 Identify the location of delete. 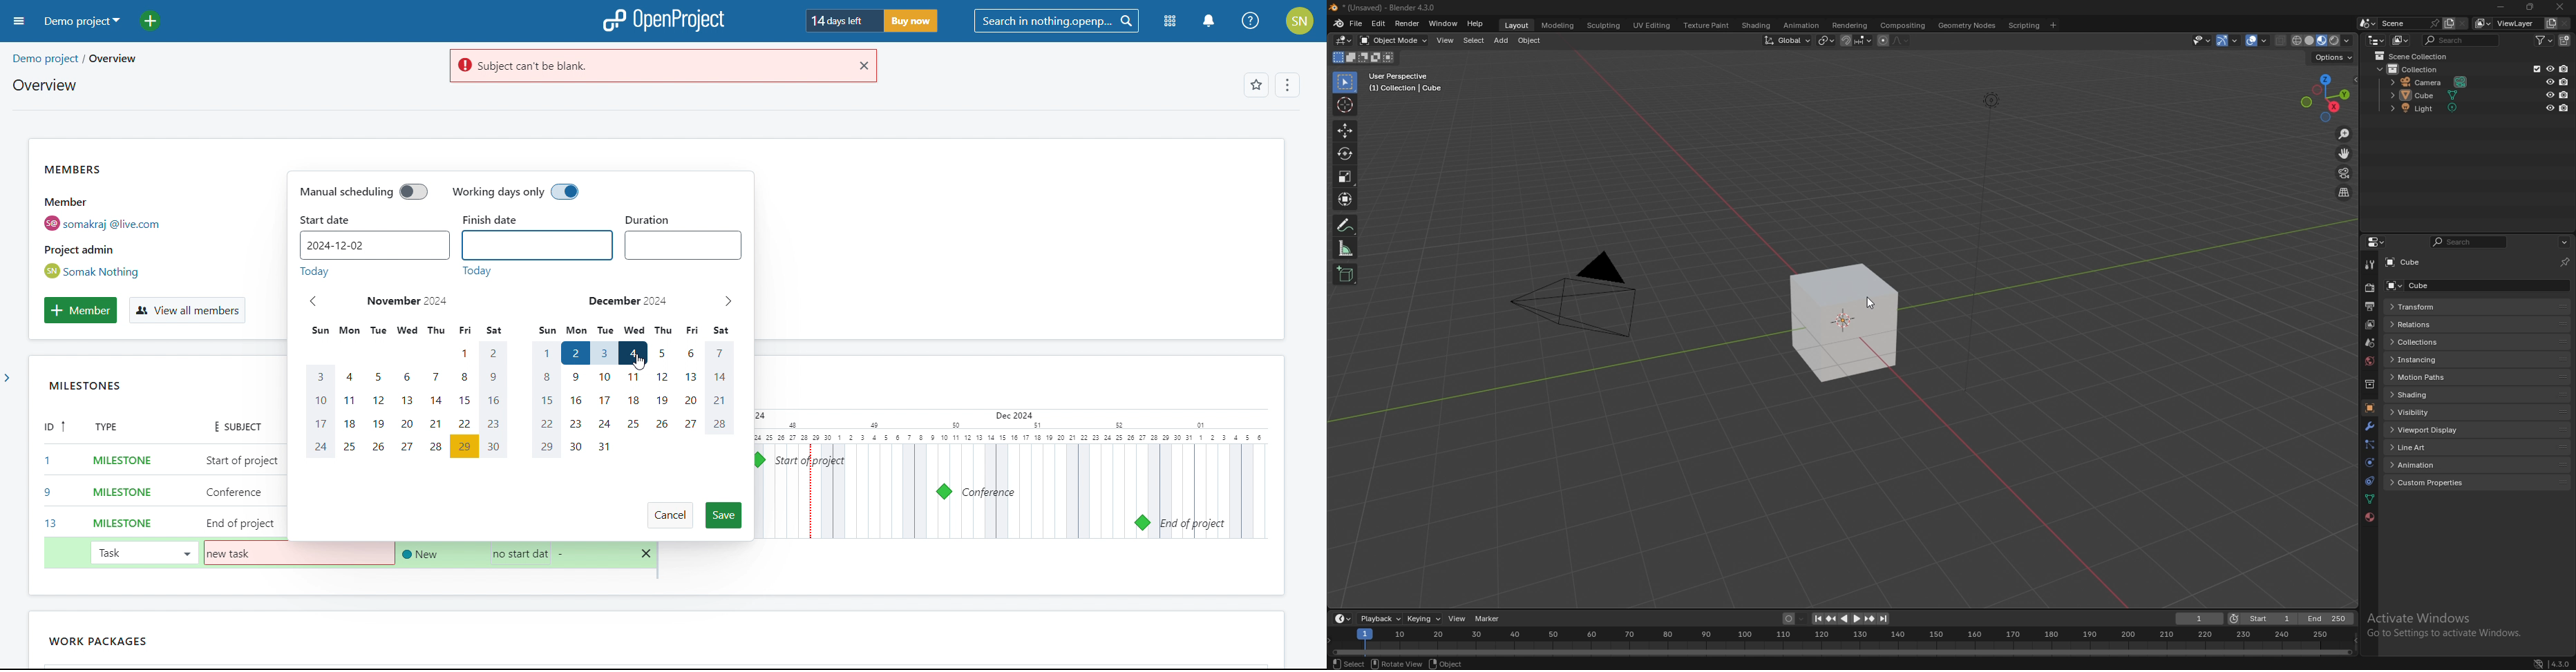
(647, 554).